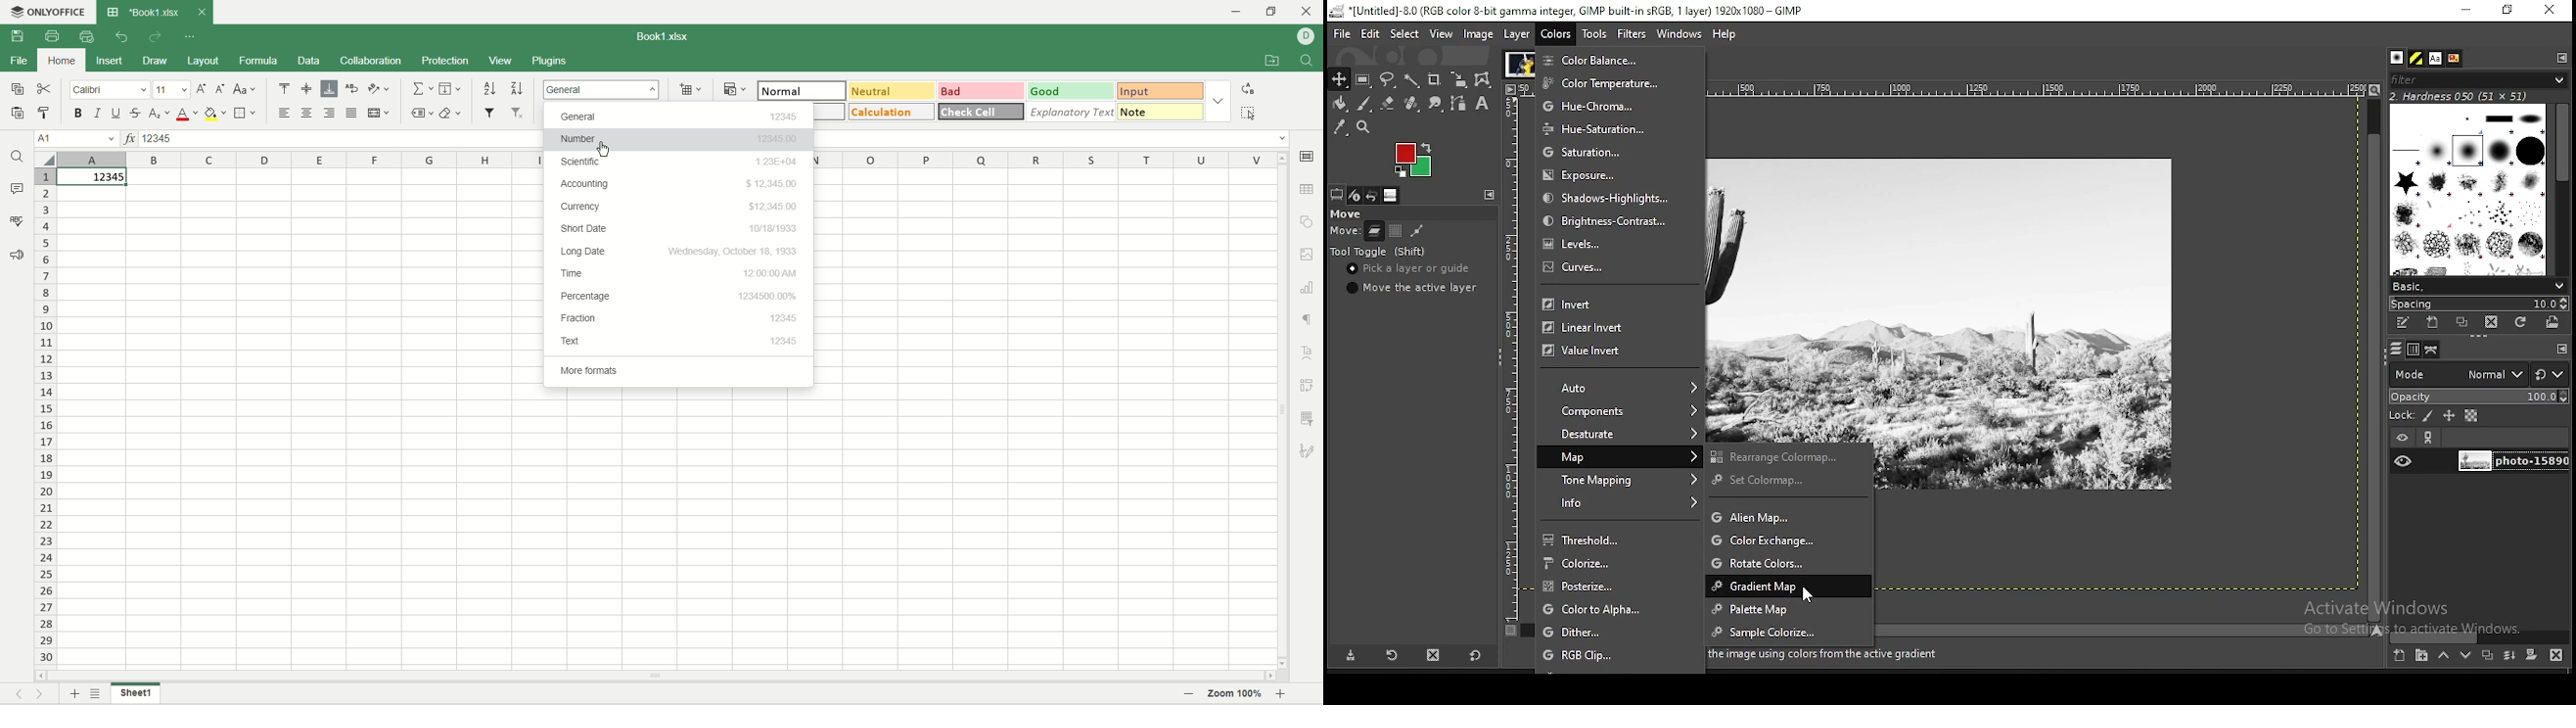 The width and height of the screenshot is (2576, 728). Describe the element at coordinates (1834, 655) in the screenshot. I see `` at that location.